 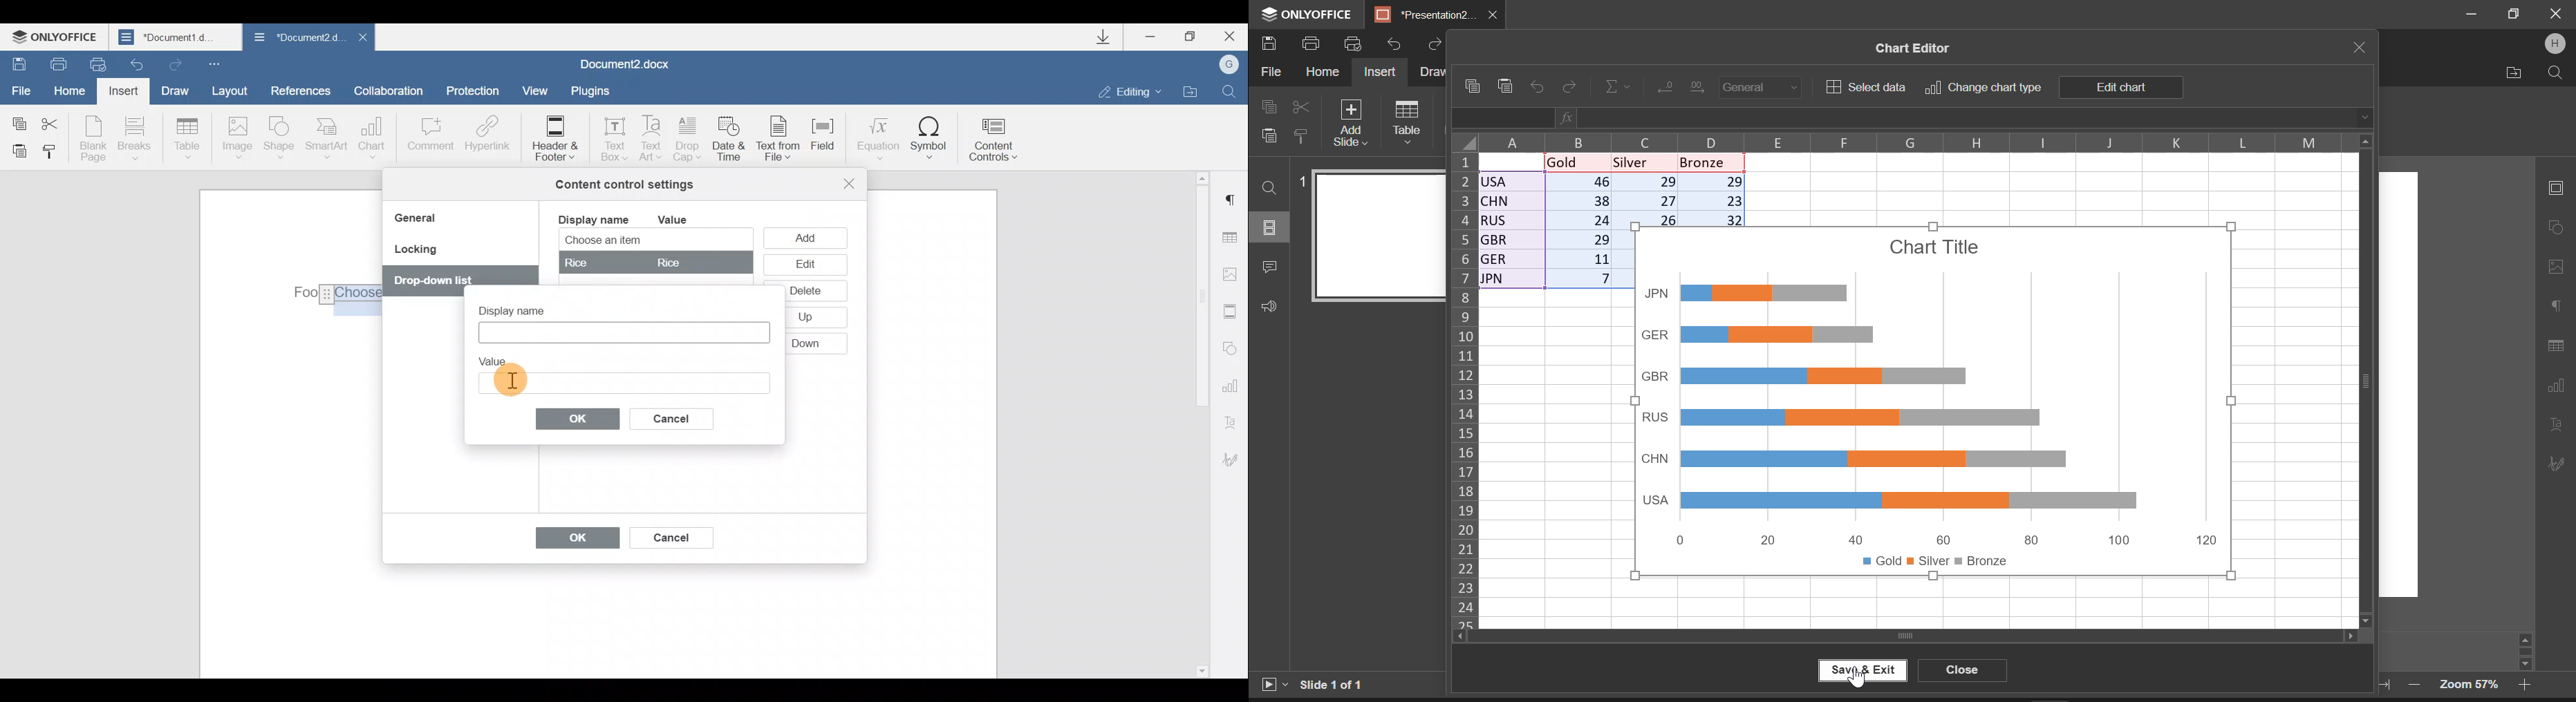 I want to click on Close, so click(x=2555, y=15).